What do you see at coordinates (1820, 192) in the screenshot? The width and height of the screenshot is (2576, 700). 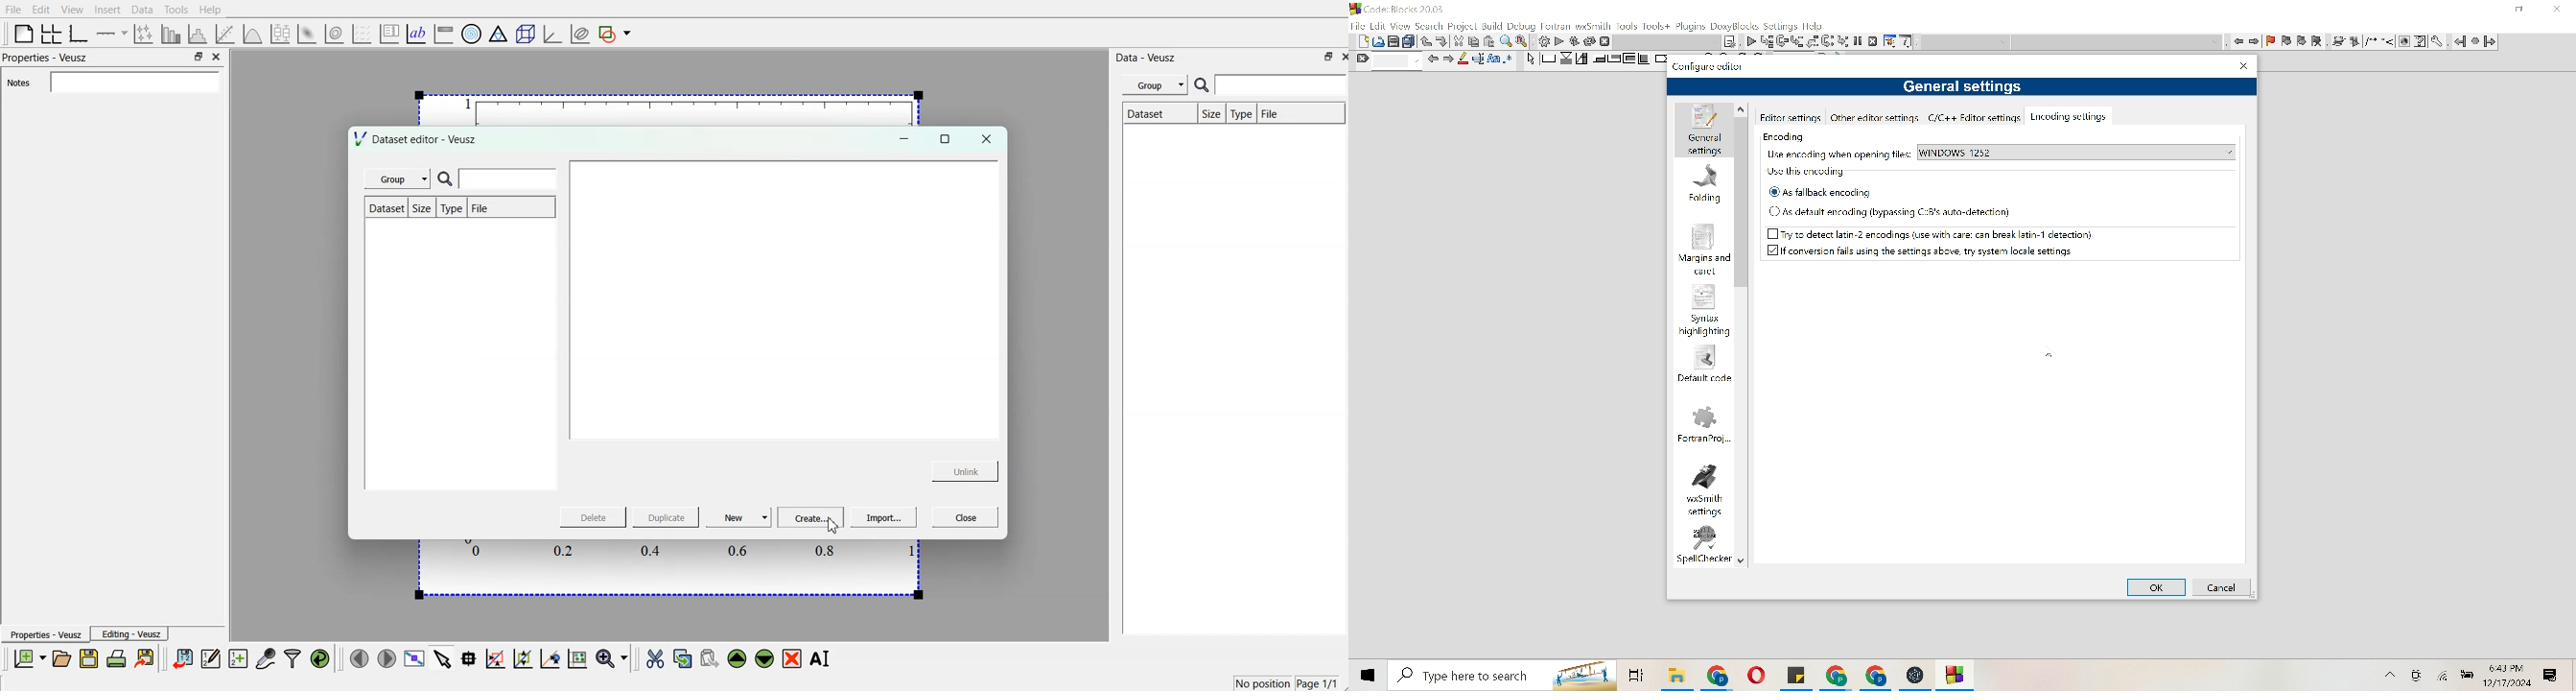 I see `As fallback encoding` at bounding box center [1820, 192].